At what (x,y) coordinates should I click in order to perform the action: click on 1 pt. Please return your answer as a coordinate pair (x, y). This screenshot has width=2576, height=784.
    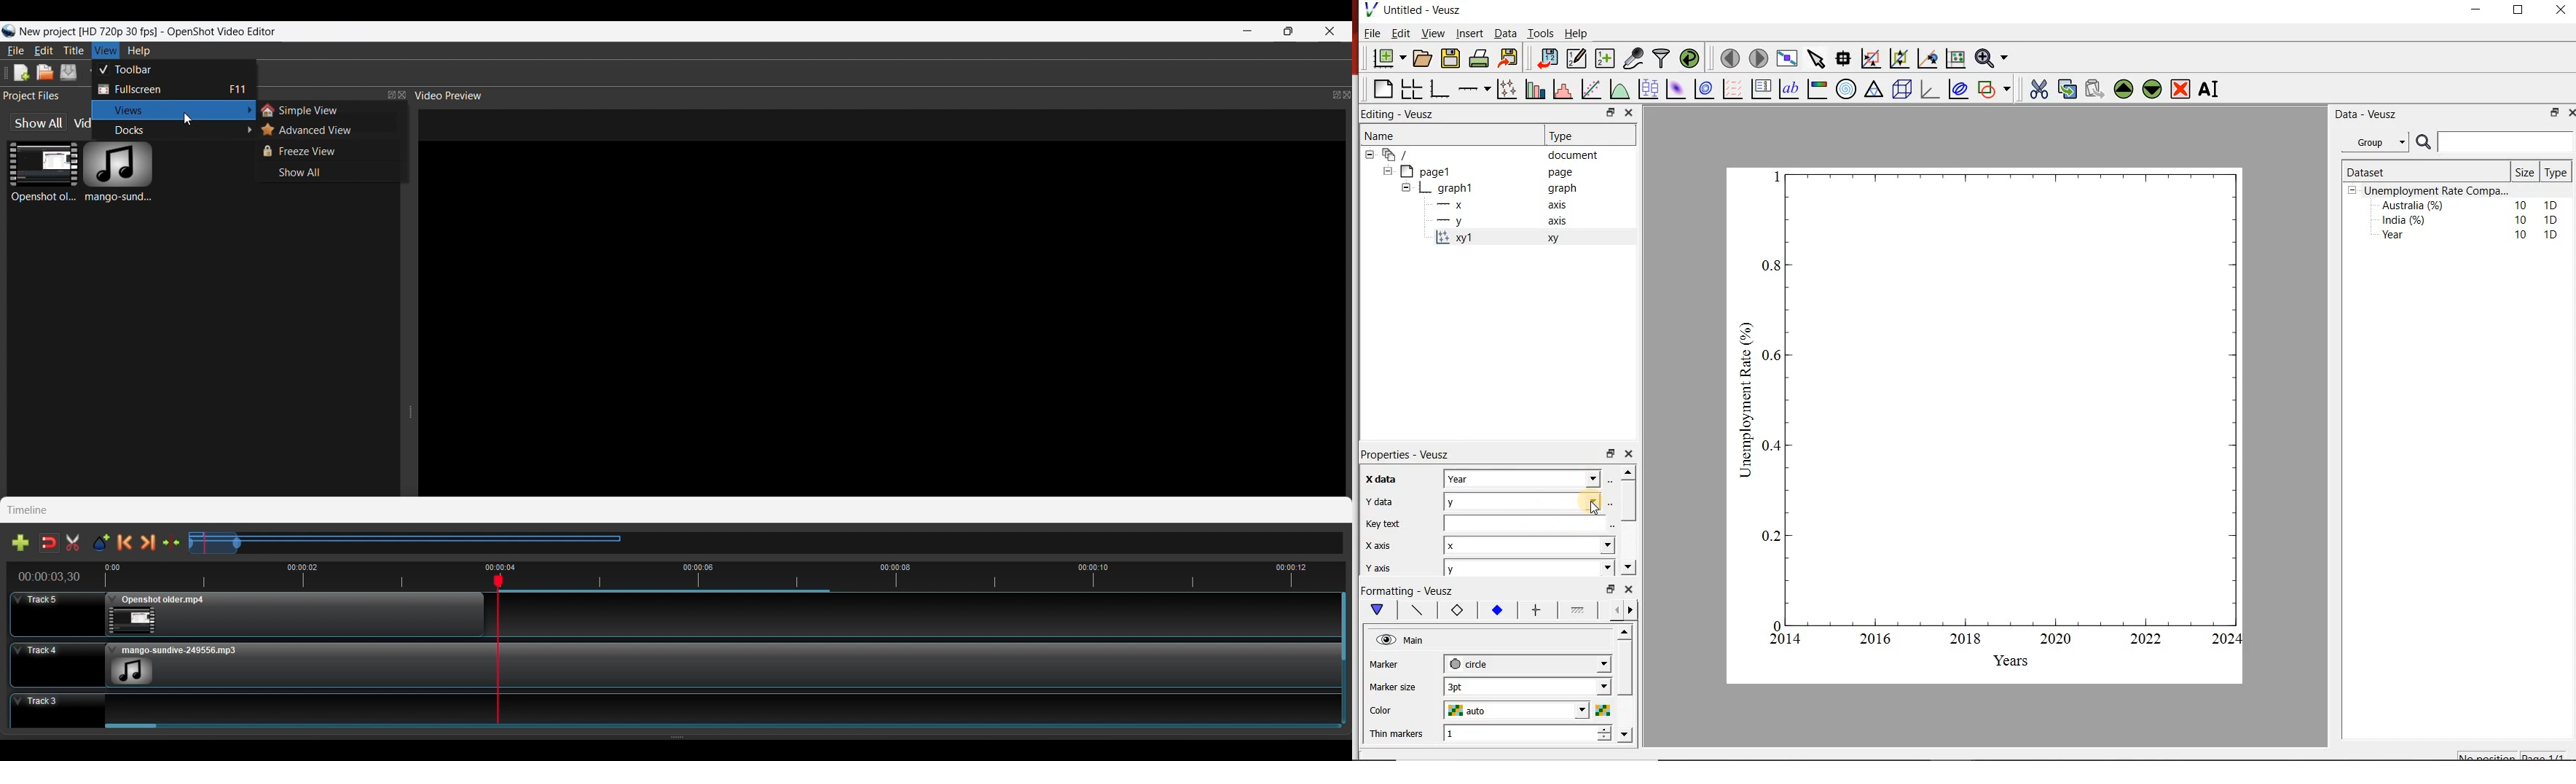
    Looking at the image, I should click on (1525, 685).